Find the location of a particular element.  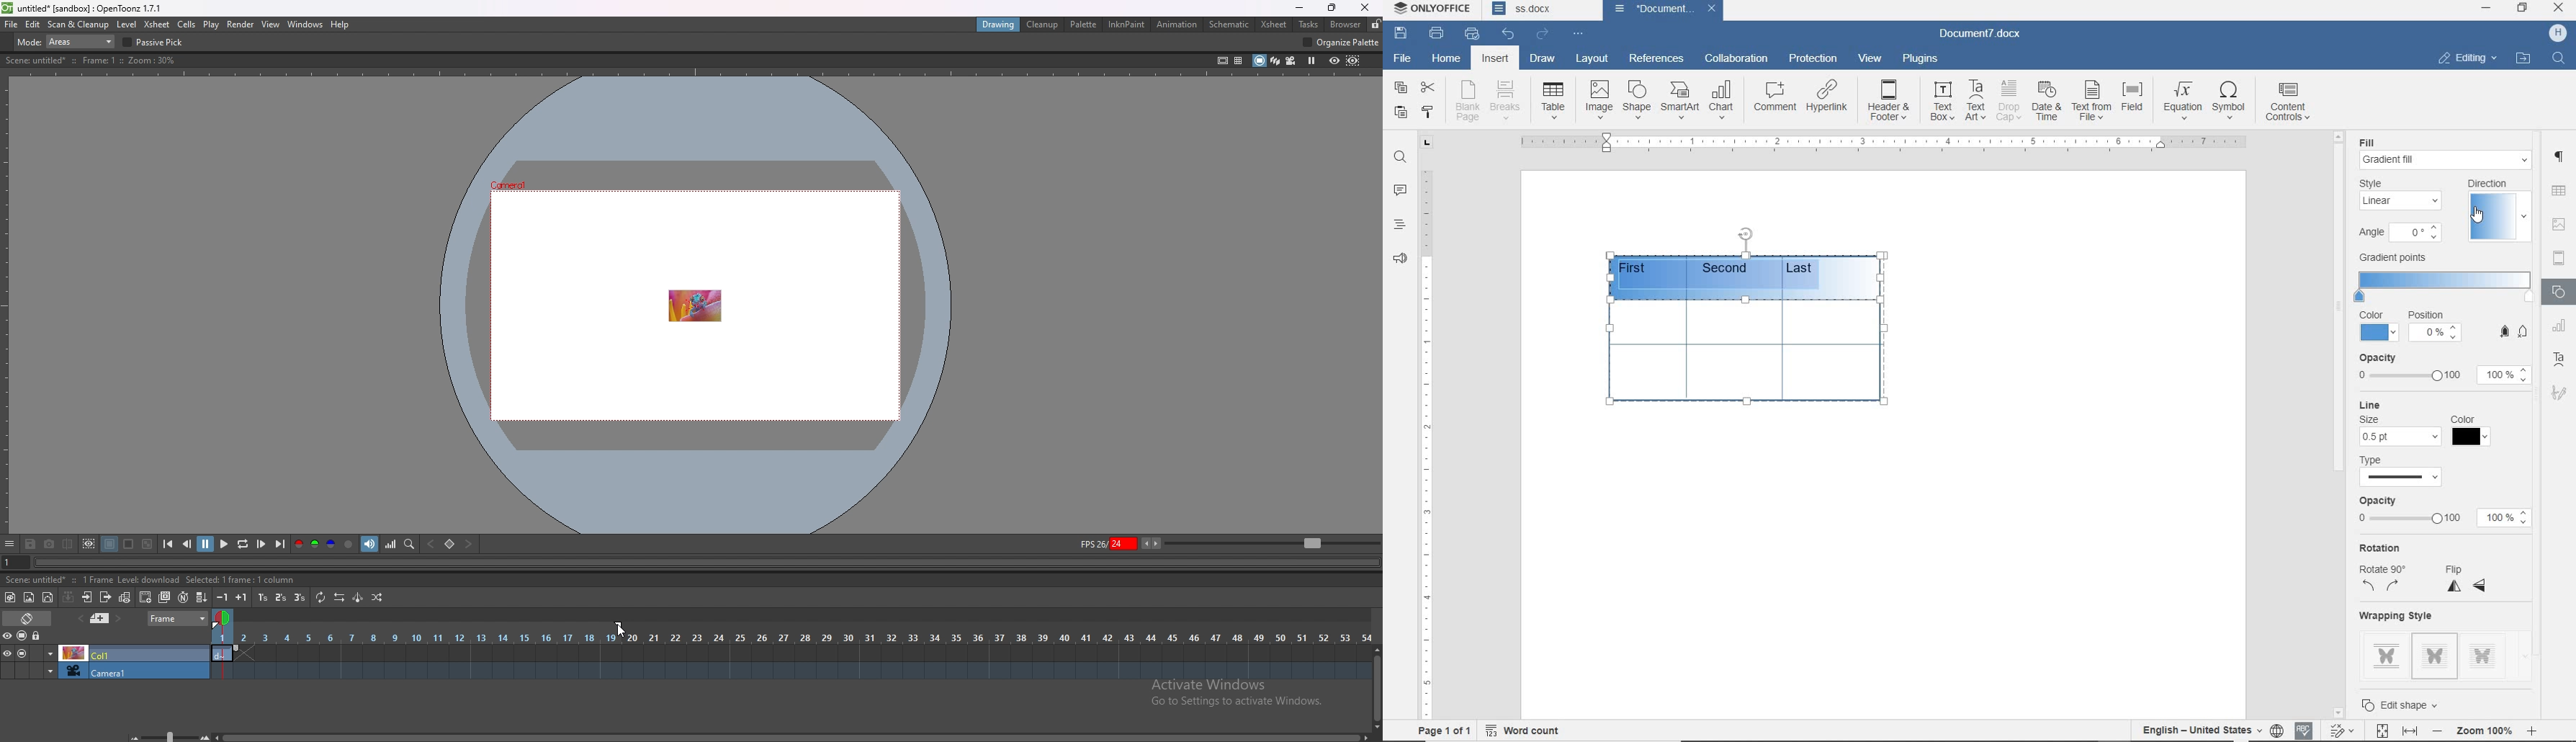

title is located at coordinates (84, 9).